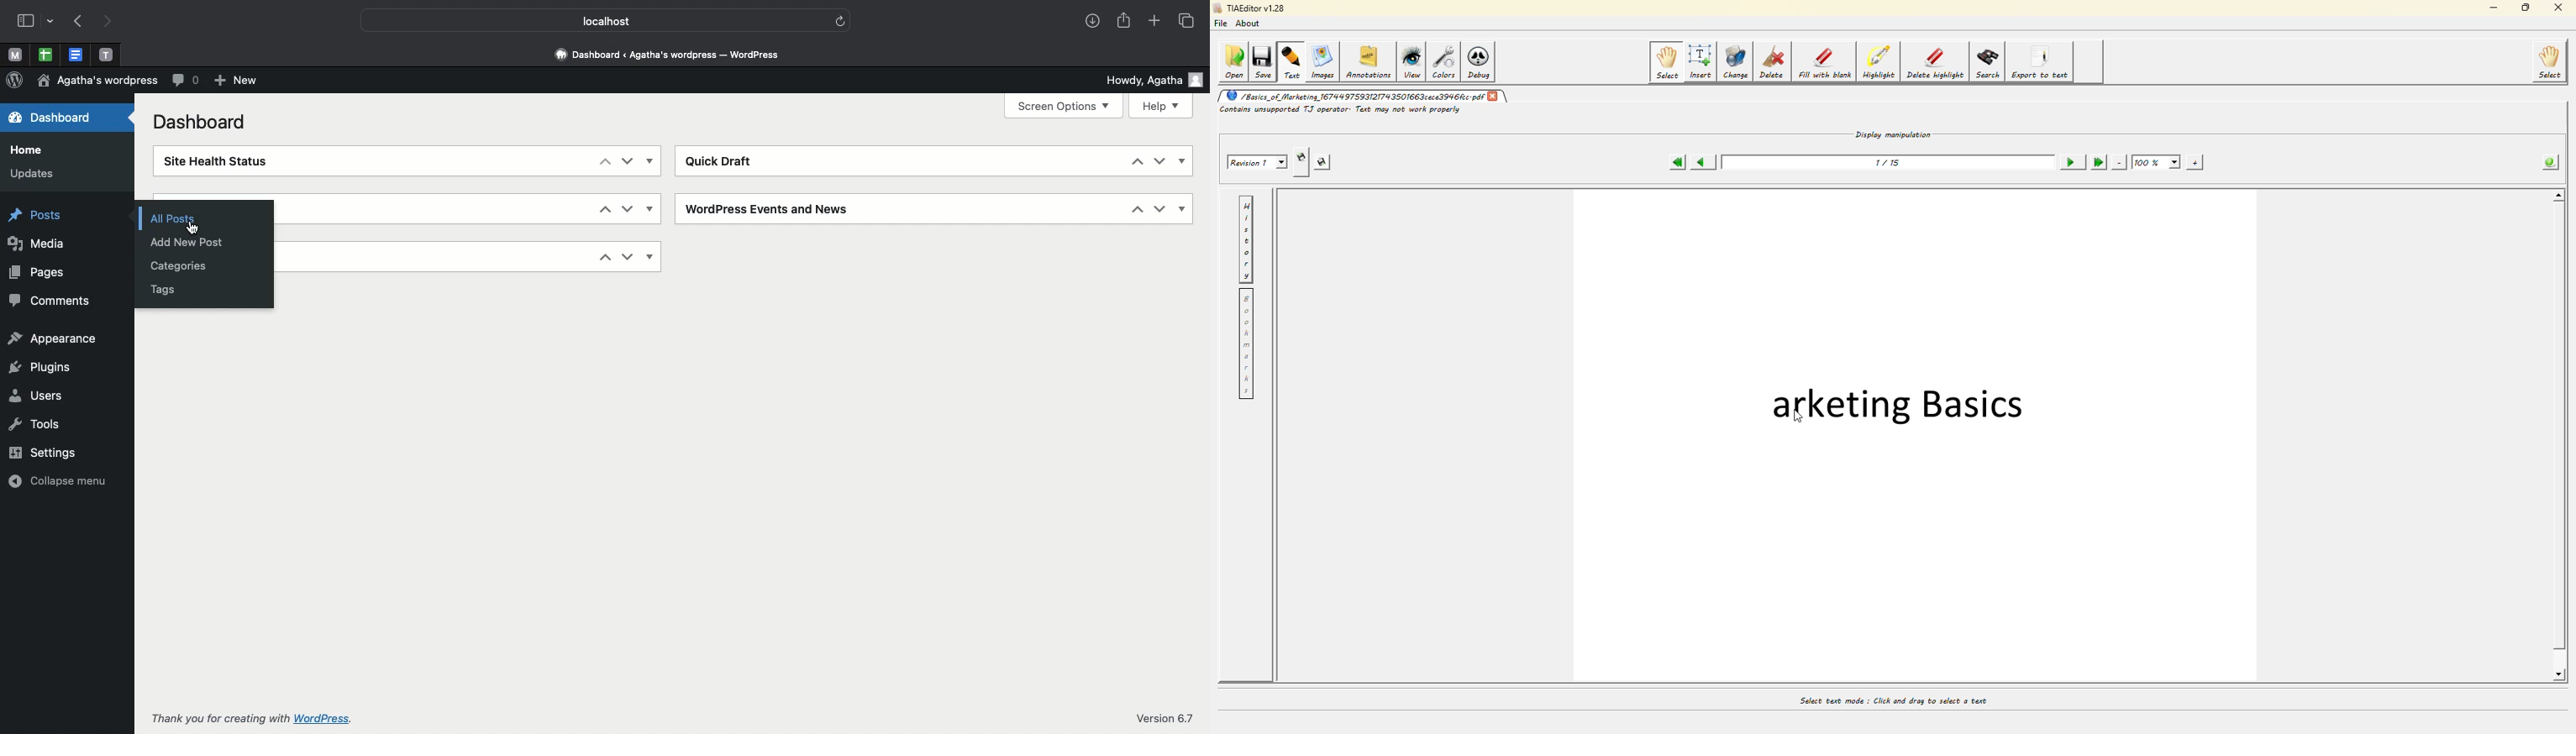 The width and height of the screenshot is (2576, 756). Describe the element at coordinates (213, 720) in the screenshot. I see `Thank you for creating with` at that location.